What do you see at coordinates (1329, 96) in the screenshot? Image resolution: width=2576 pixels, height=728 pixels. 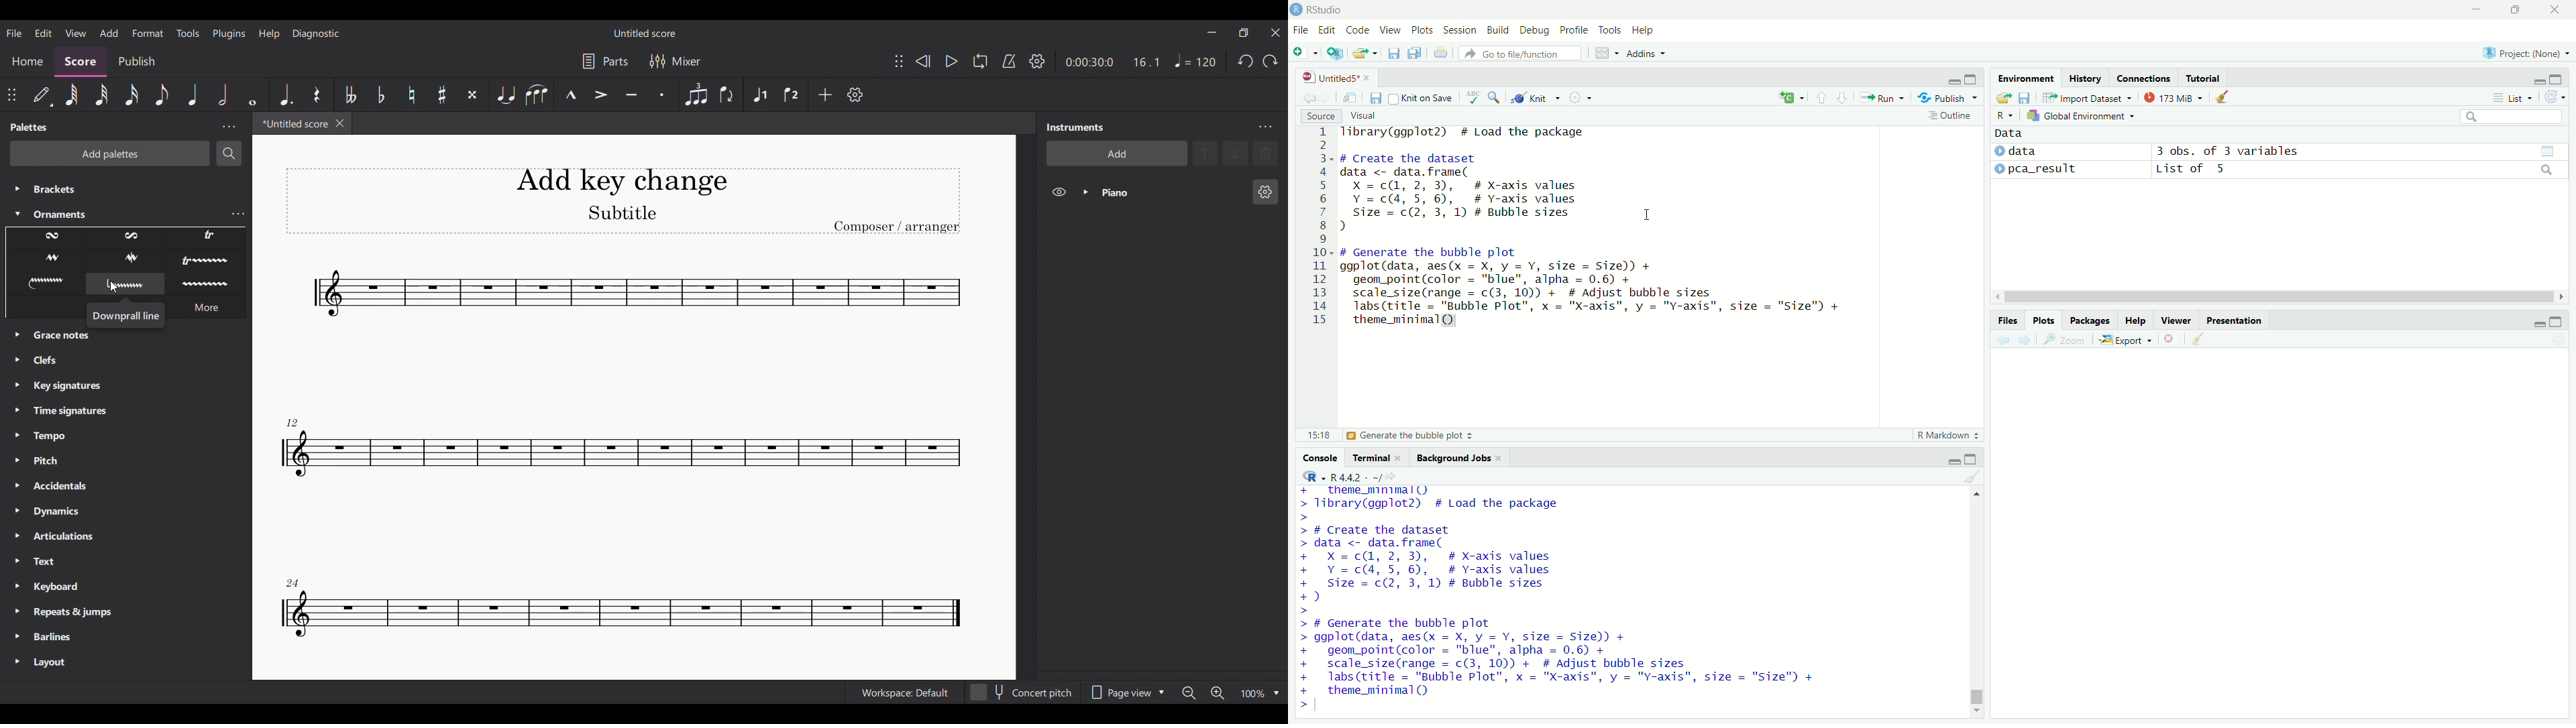 I see `go forward` at bounding box center [1329, 96].